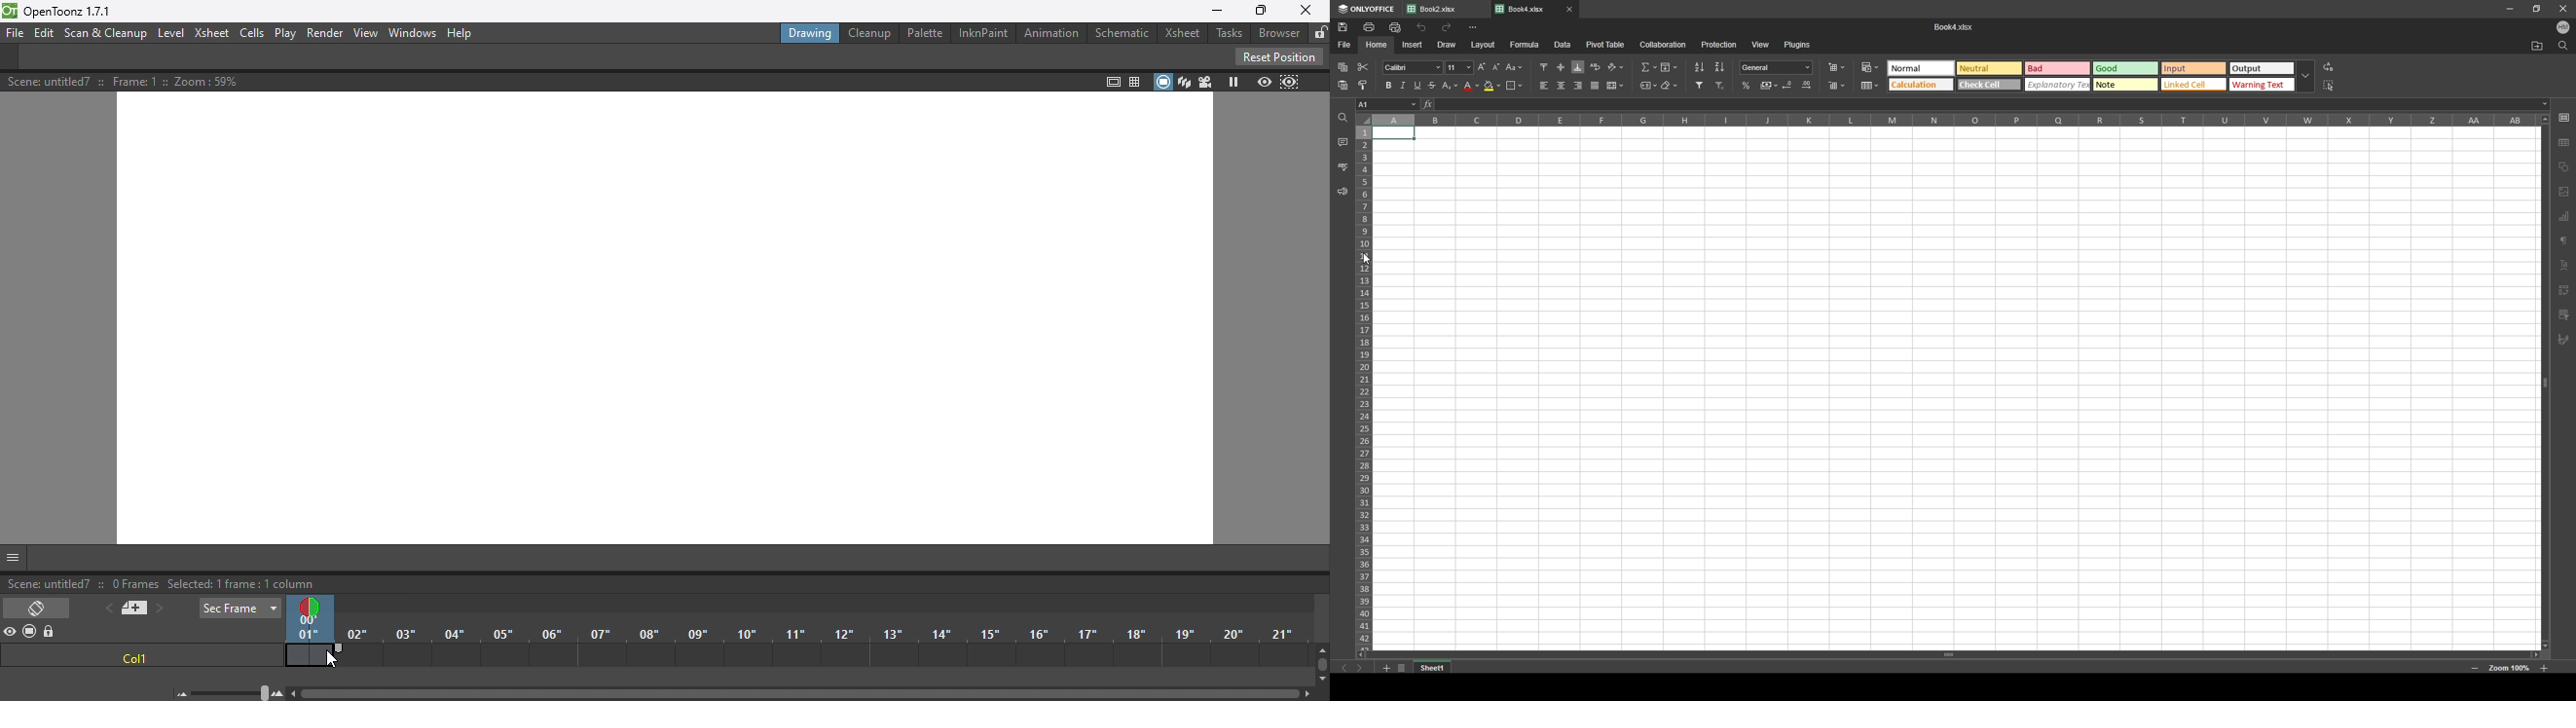 Image resolution: width=2576 pixels, height=728 pixels. I want to click on orientation, so click(1617, 67).